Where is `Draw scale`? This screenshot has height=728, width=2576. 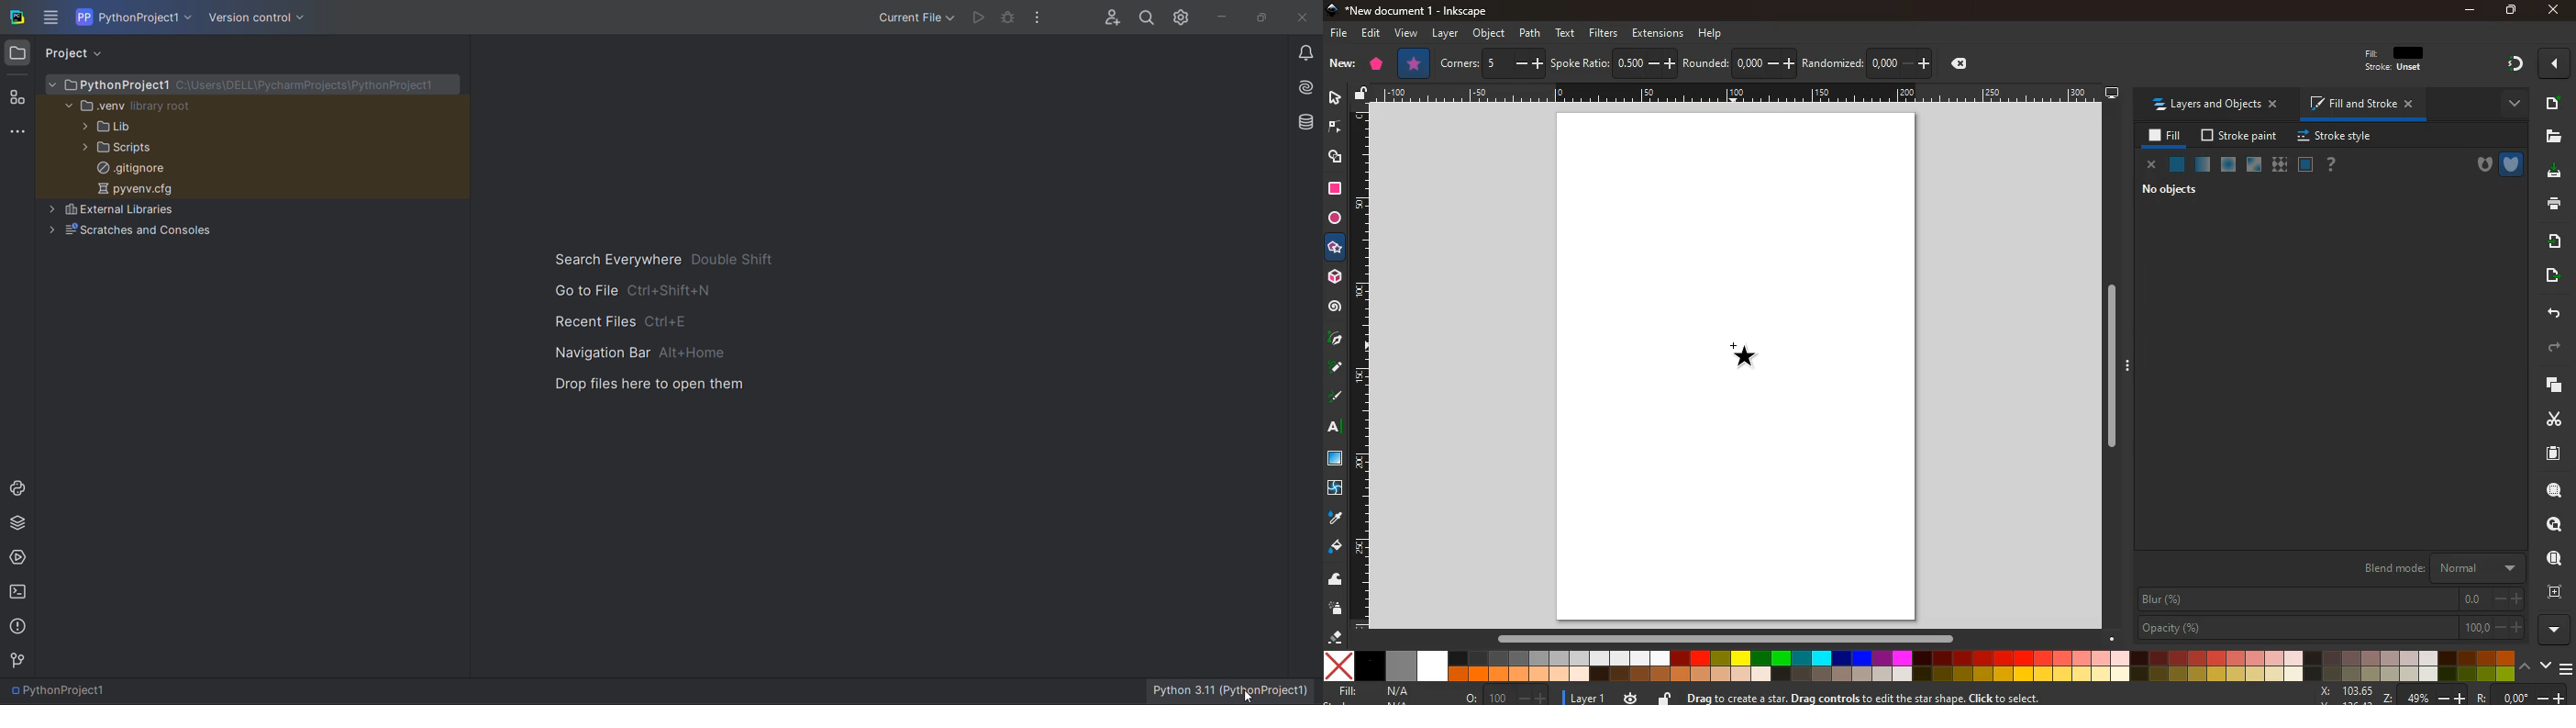 Draw scale is located at coordinates (1369, 371).